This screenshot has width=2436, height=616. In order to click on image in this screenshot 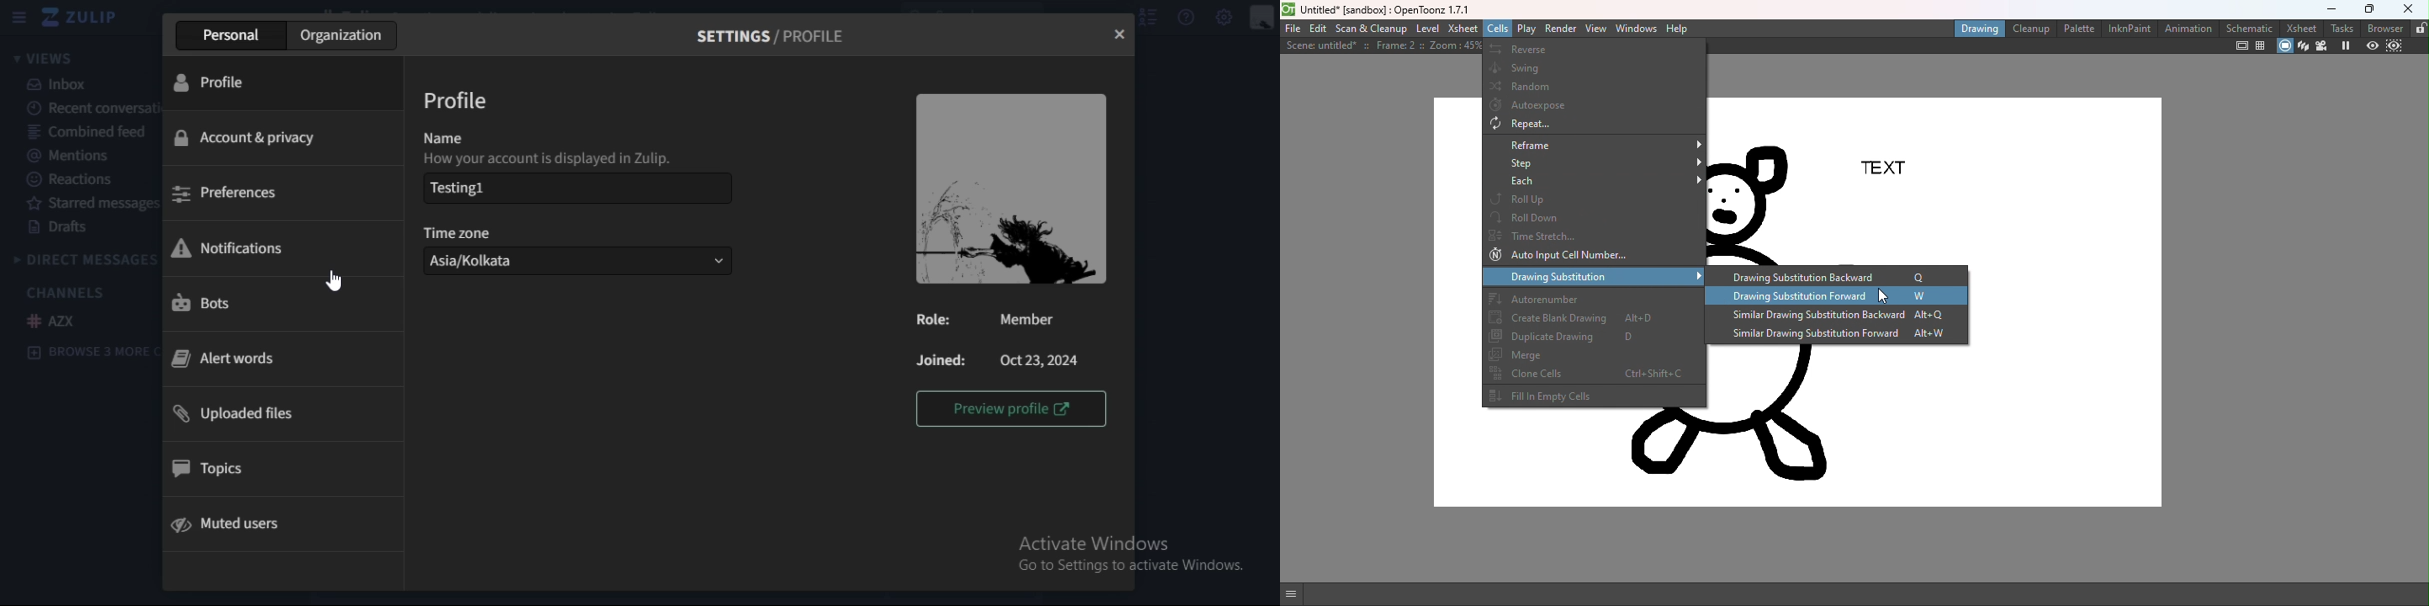, I will do `click(1010, 189)`.